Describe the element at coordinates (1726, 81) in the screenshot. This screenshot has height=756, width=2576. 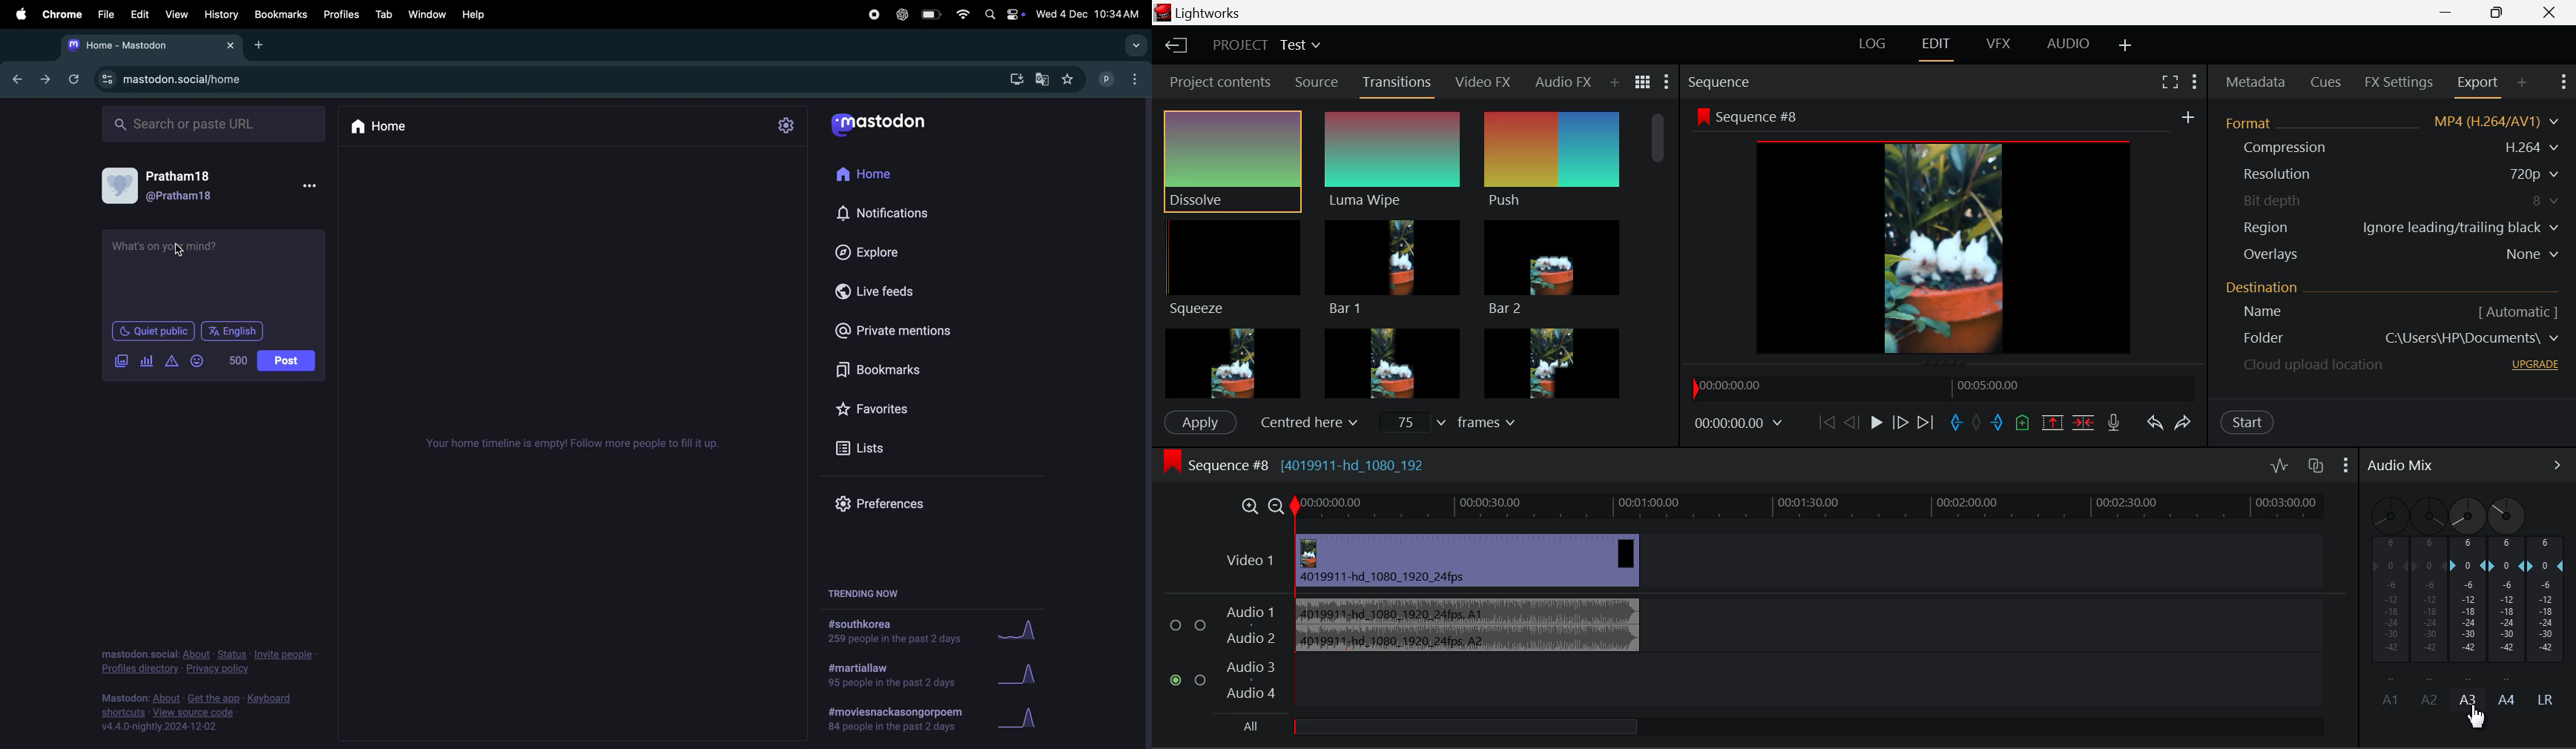
I see `Sequence` at that location.